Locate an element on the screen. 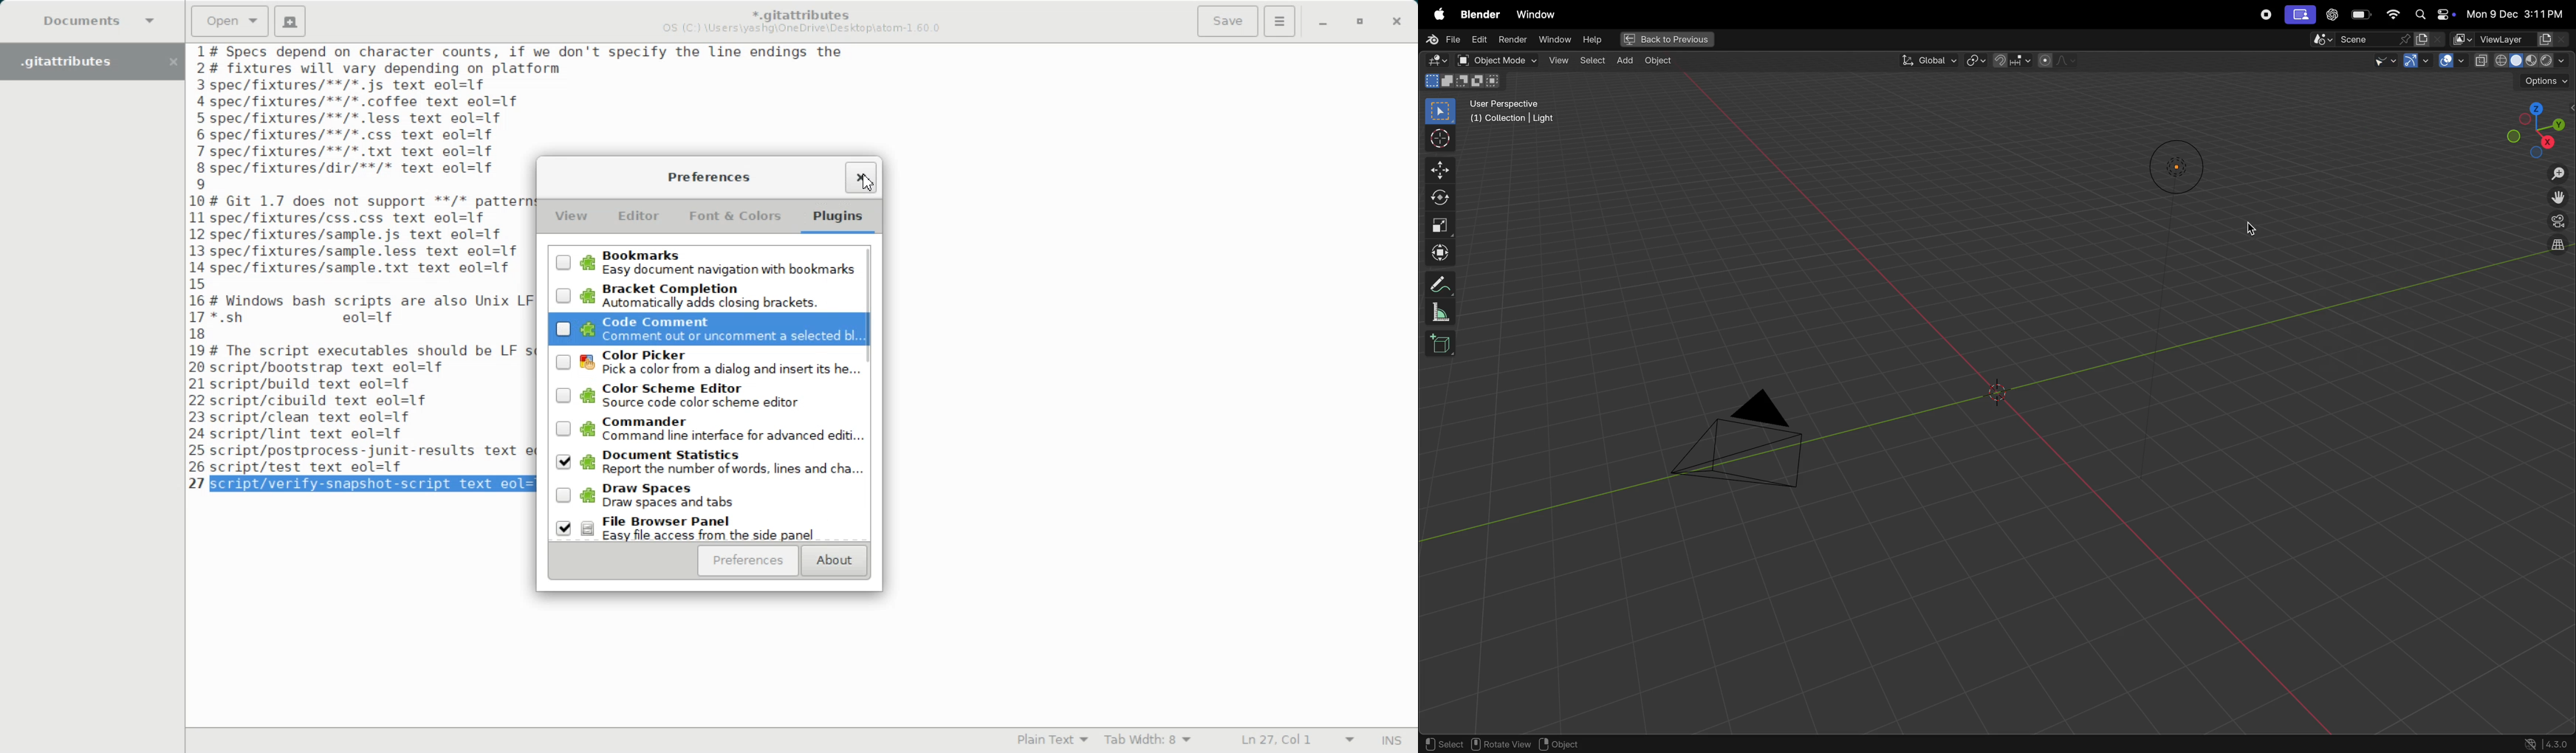 This screenshot has height=756, width=2576. add is located at coordinates (1624, 61).